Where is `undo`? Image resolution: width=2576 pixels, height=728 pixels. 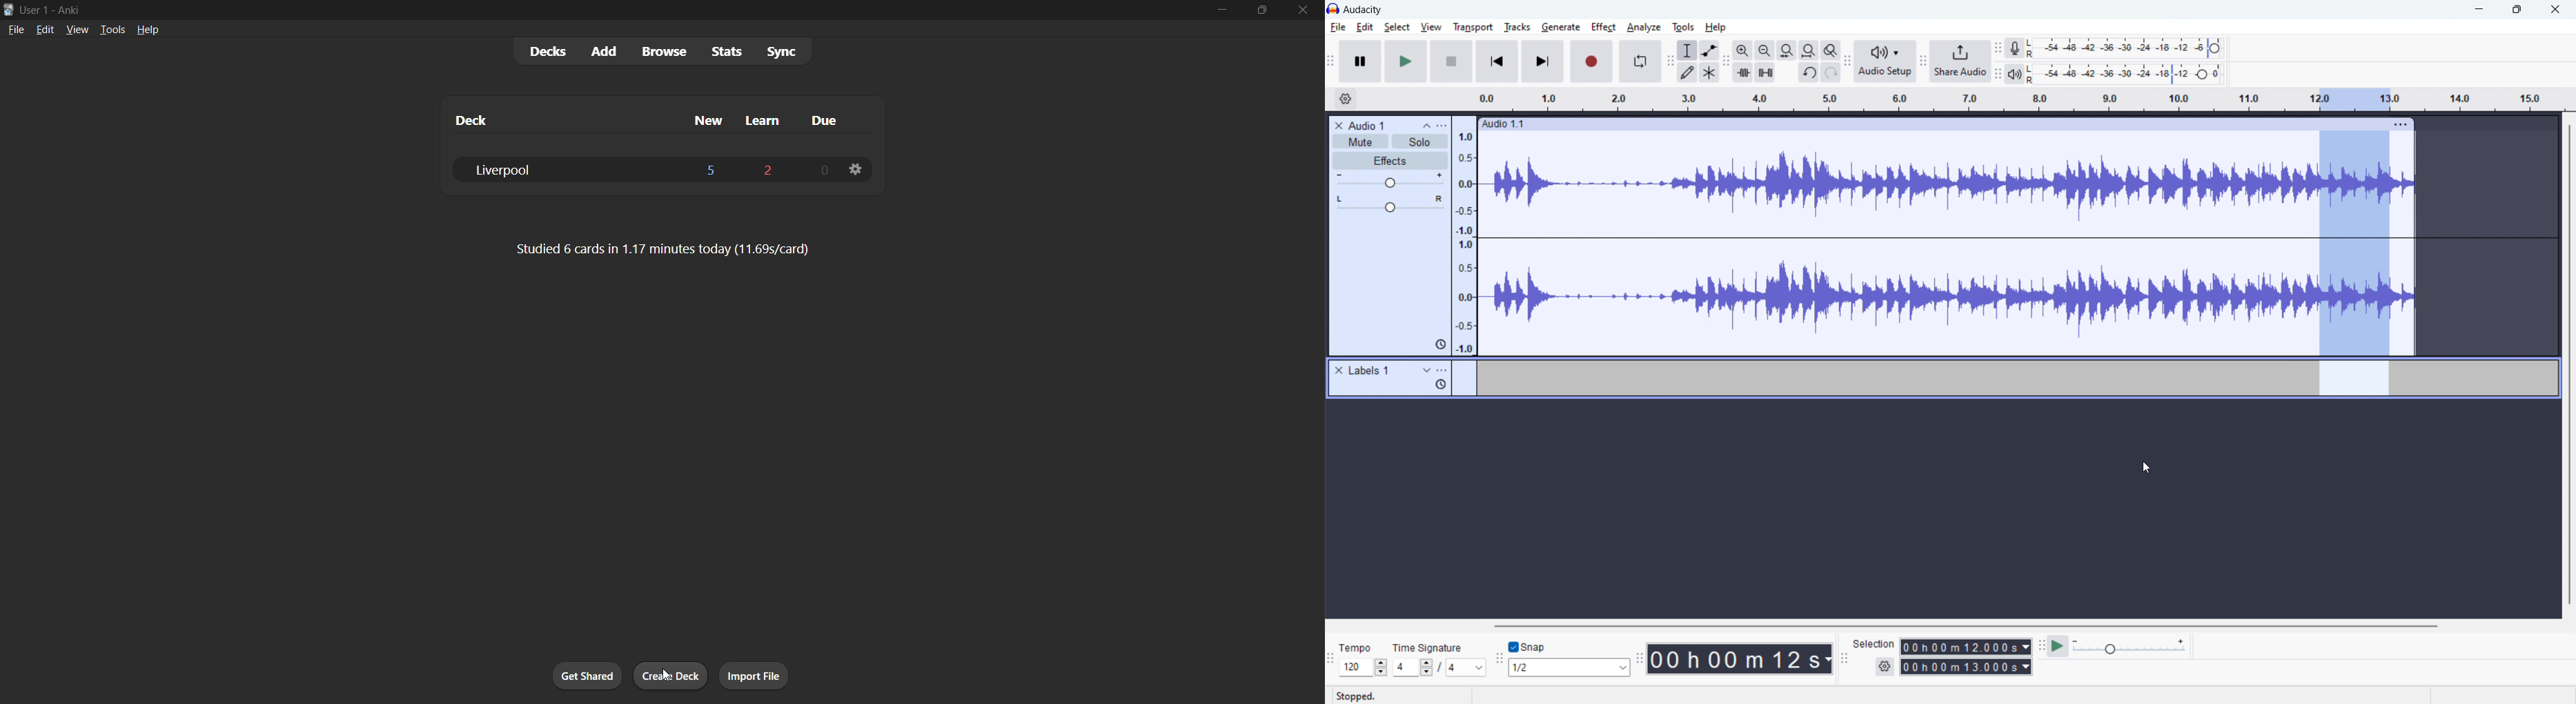 undo is located at coordinates (1809, 74).